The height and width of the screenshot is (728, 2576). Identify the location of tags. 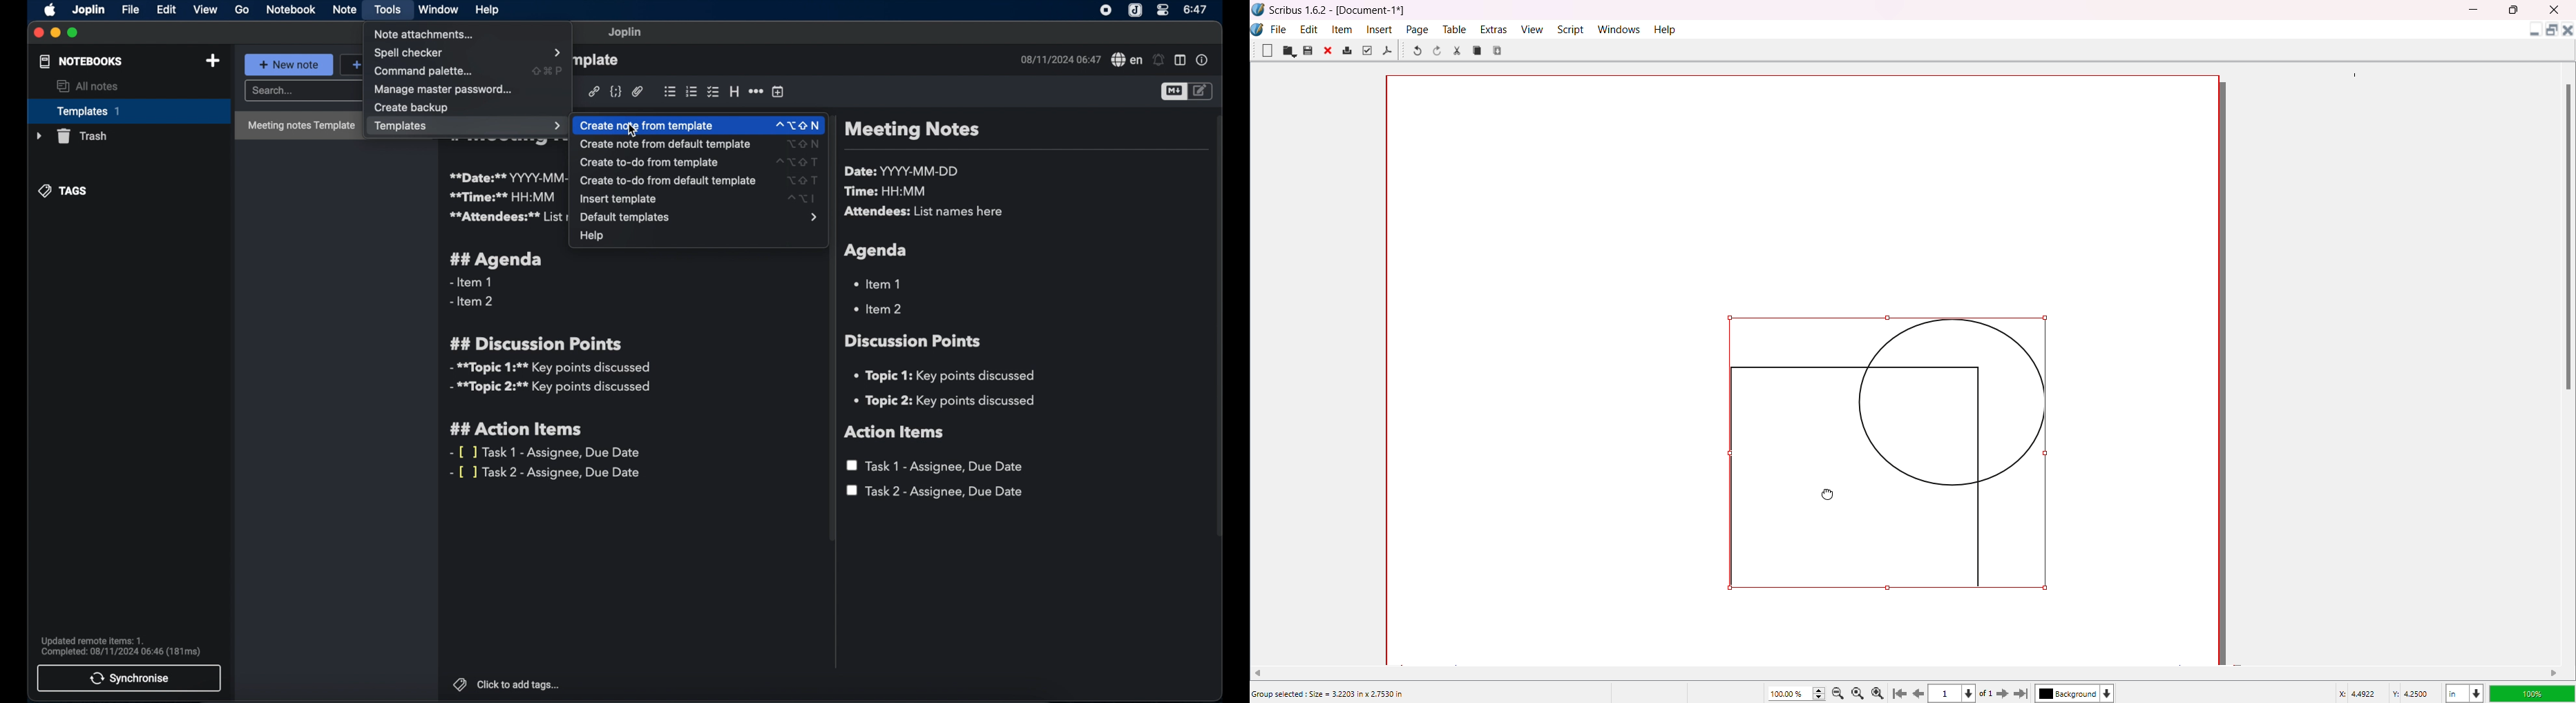
(64, 191).